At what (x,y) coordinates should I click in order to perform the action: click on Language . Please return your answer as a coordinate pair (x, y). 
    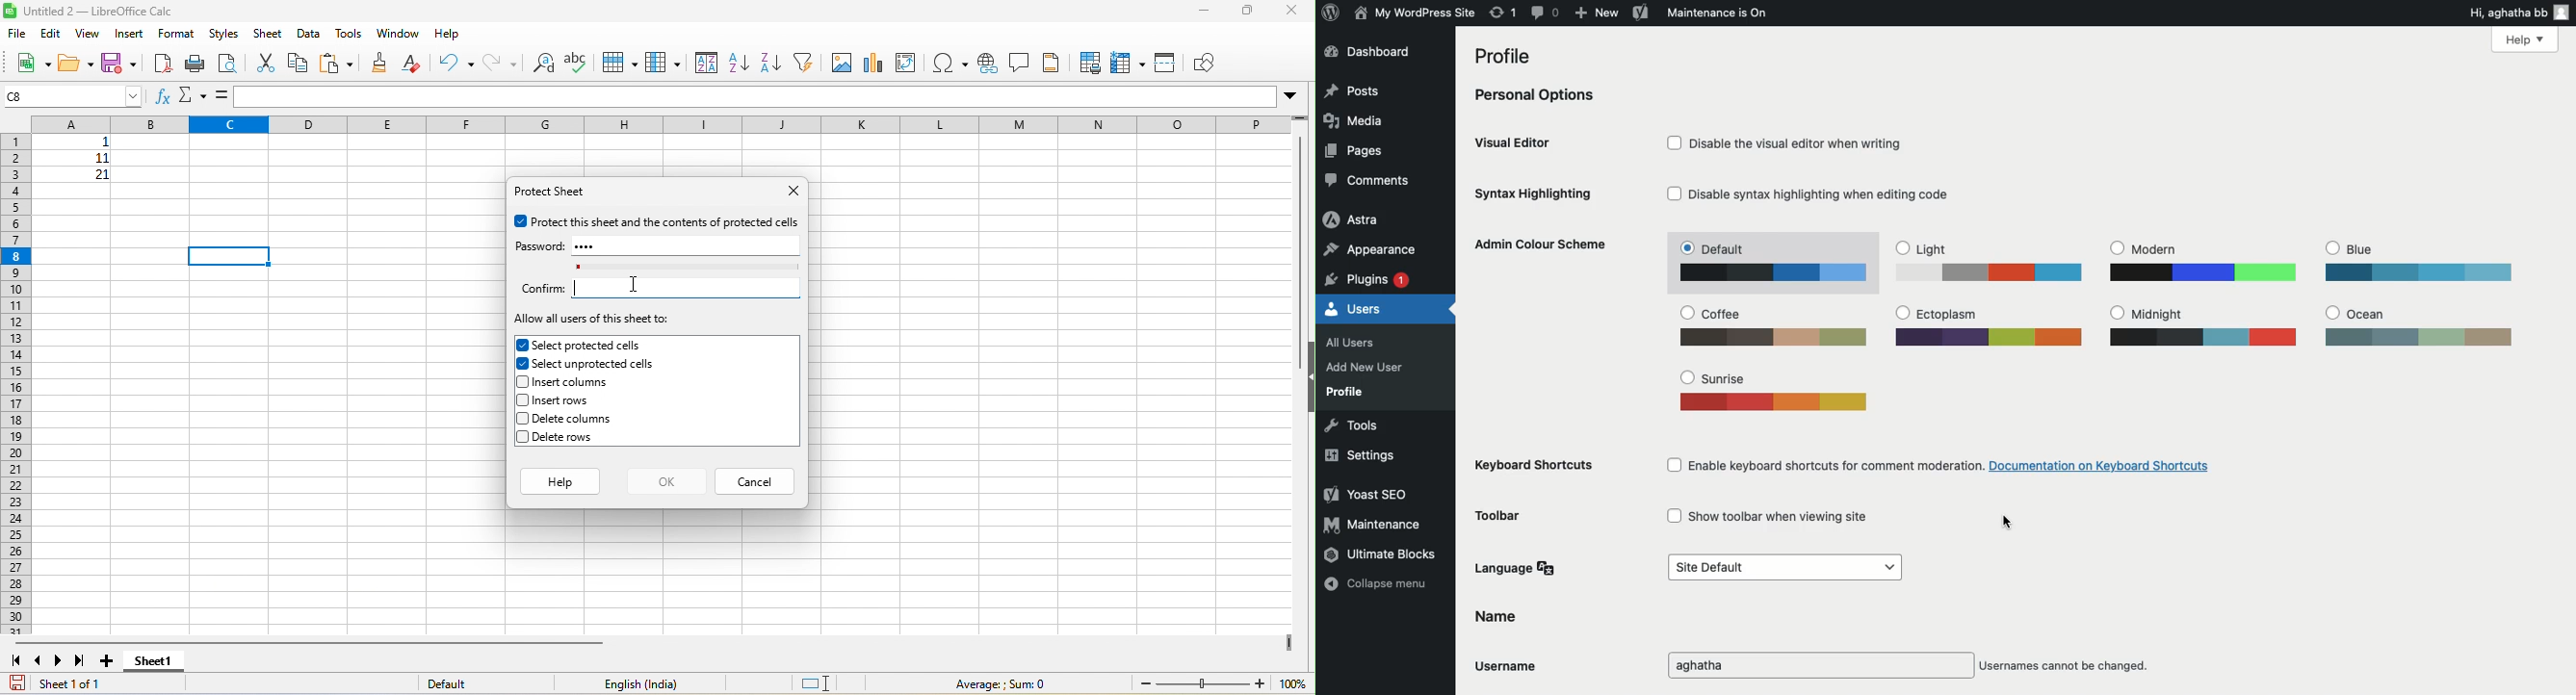
    Looking at the image, I should click on (1516, 568).